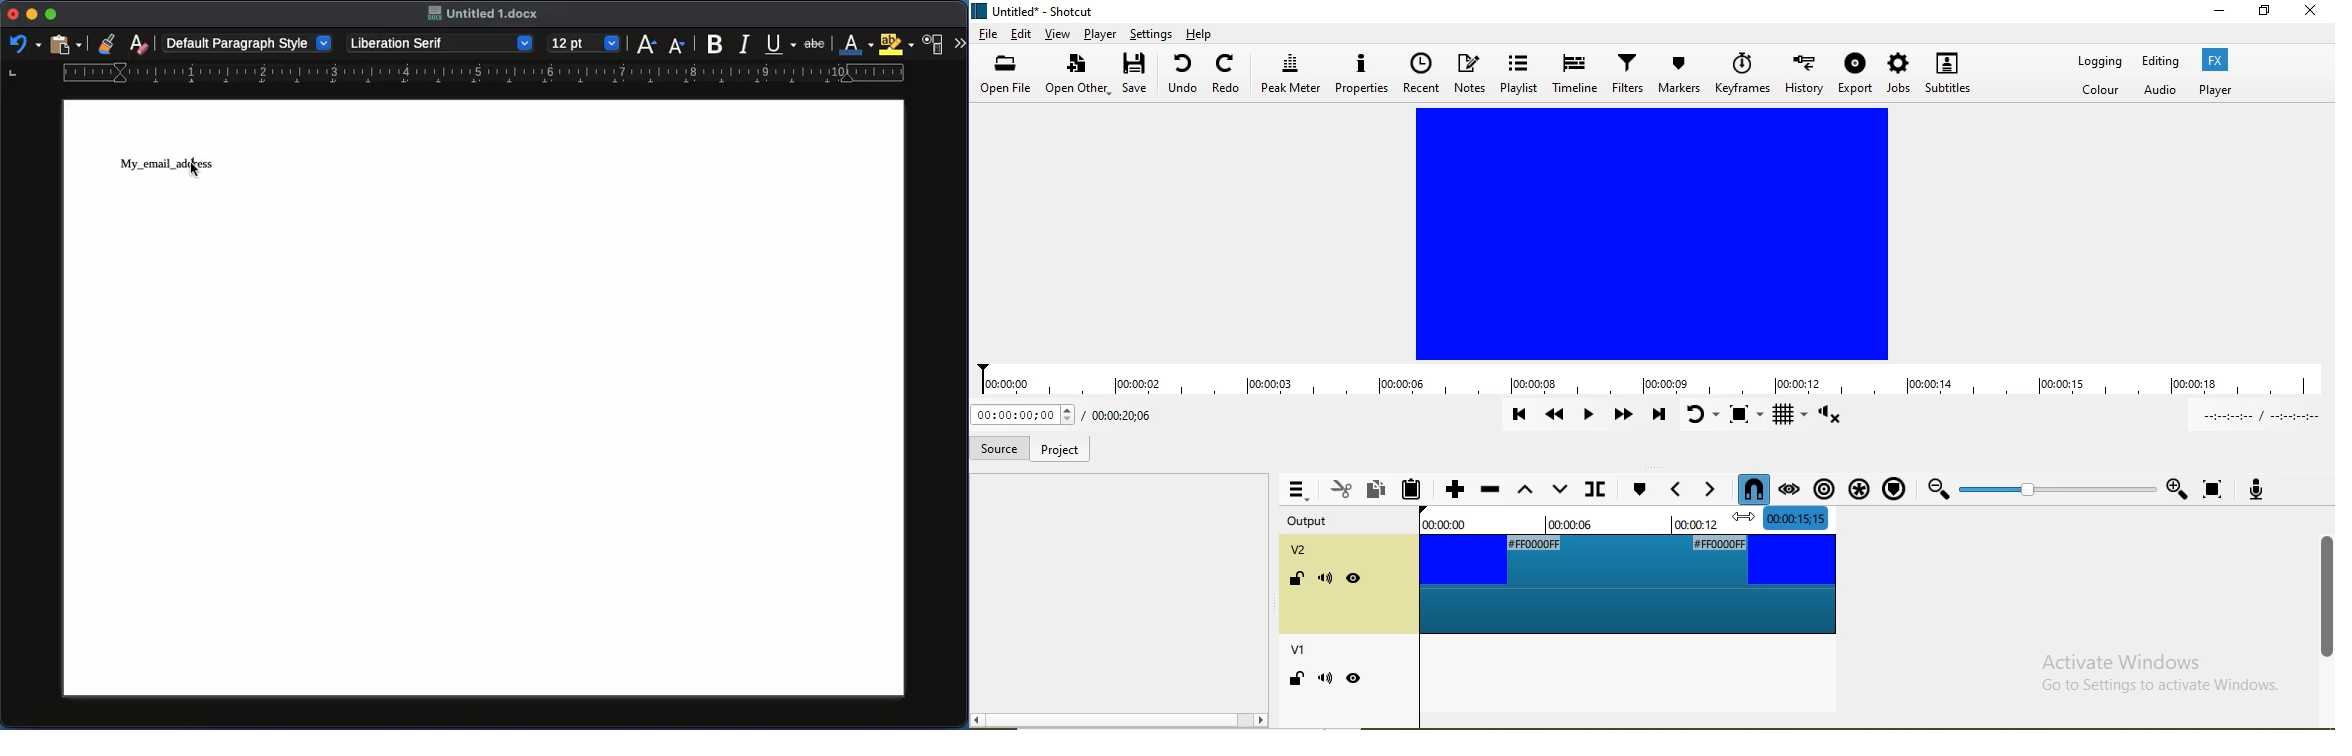  What do you see at coordinates (585, 42) in the screenshot?
I see `12pt` at bounding box center [585, 42].